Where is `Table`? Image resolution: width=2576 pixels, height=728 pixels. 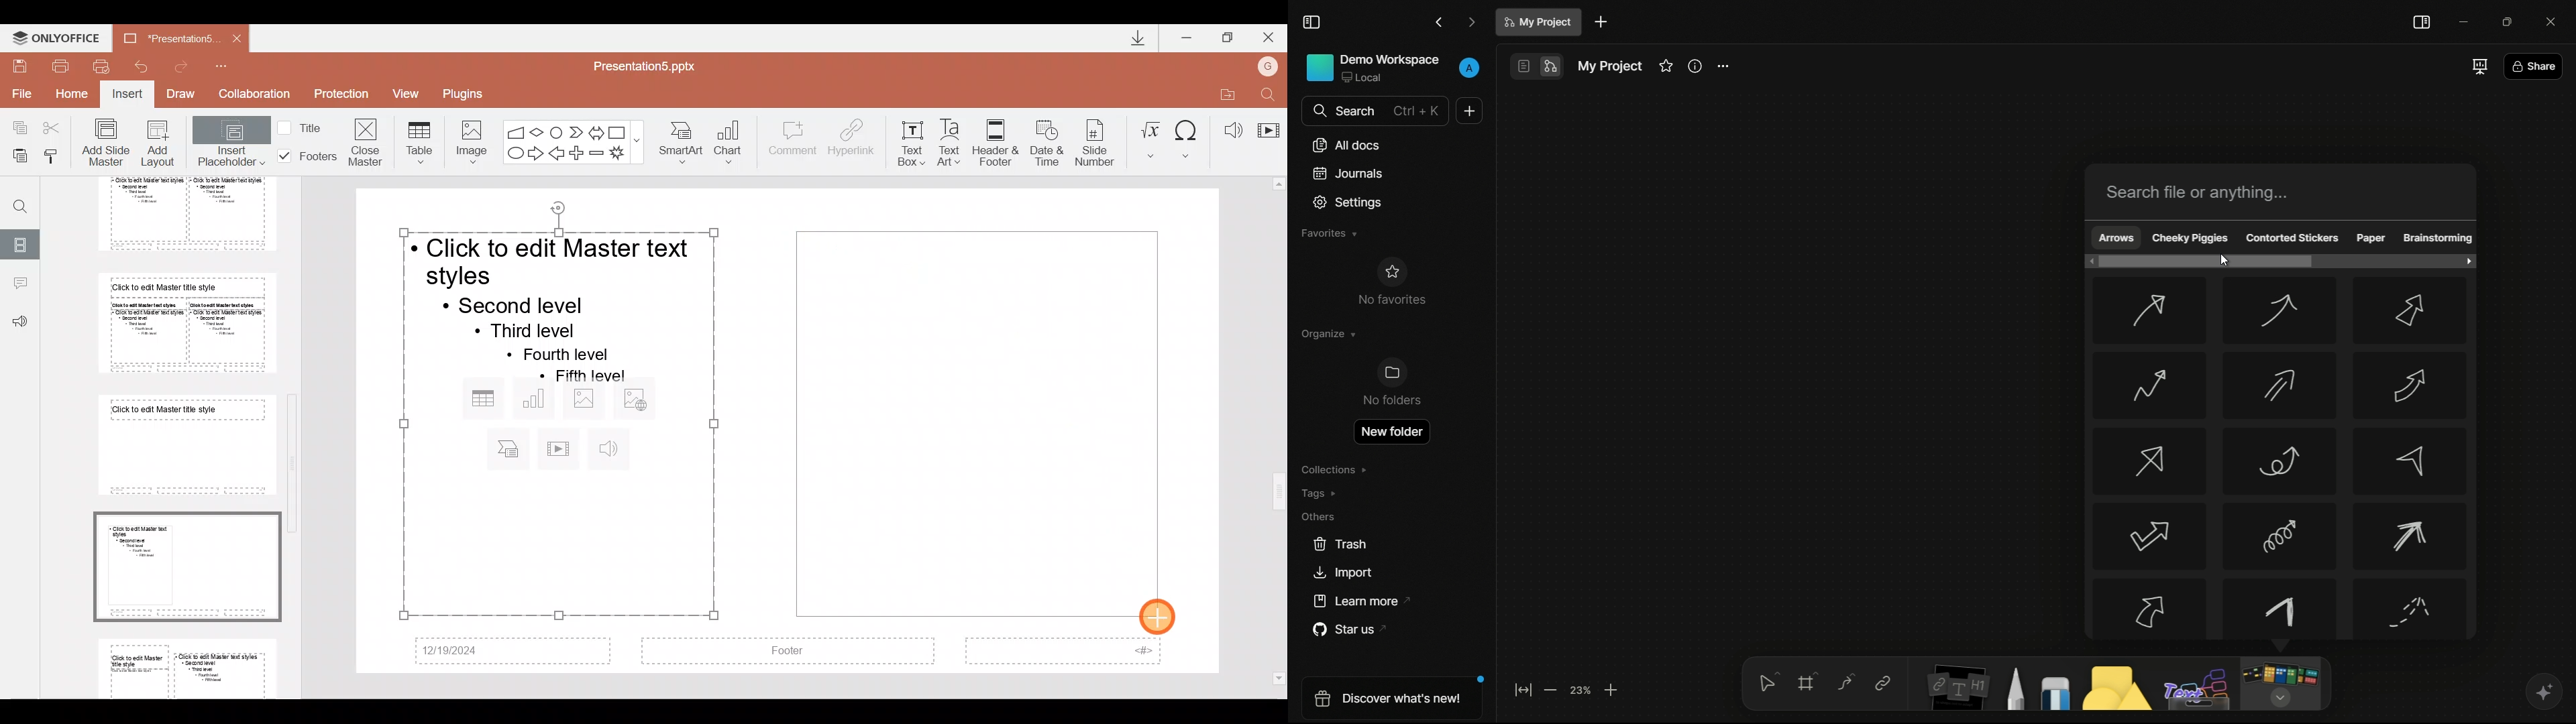
Table is located at coordinates (417, 141).